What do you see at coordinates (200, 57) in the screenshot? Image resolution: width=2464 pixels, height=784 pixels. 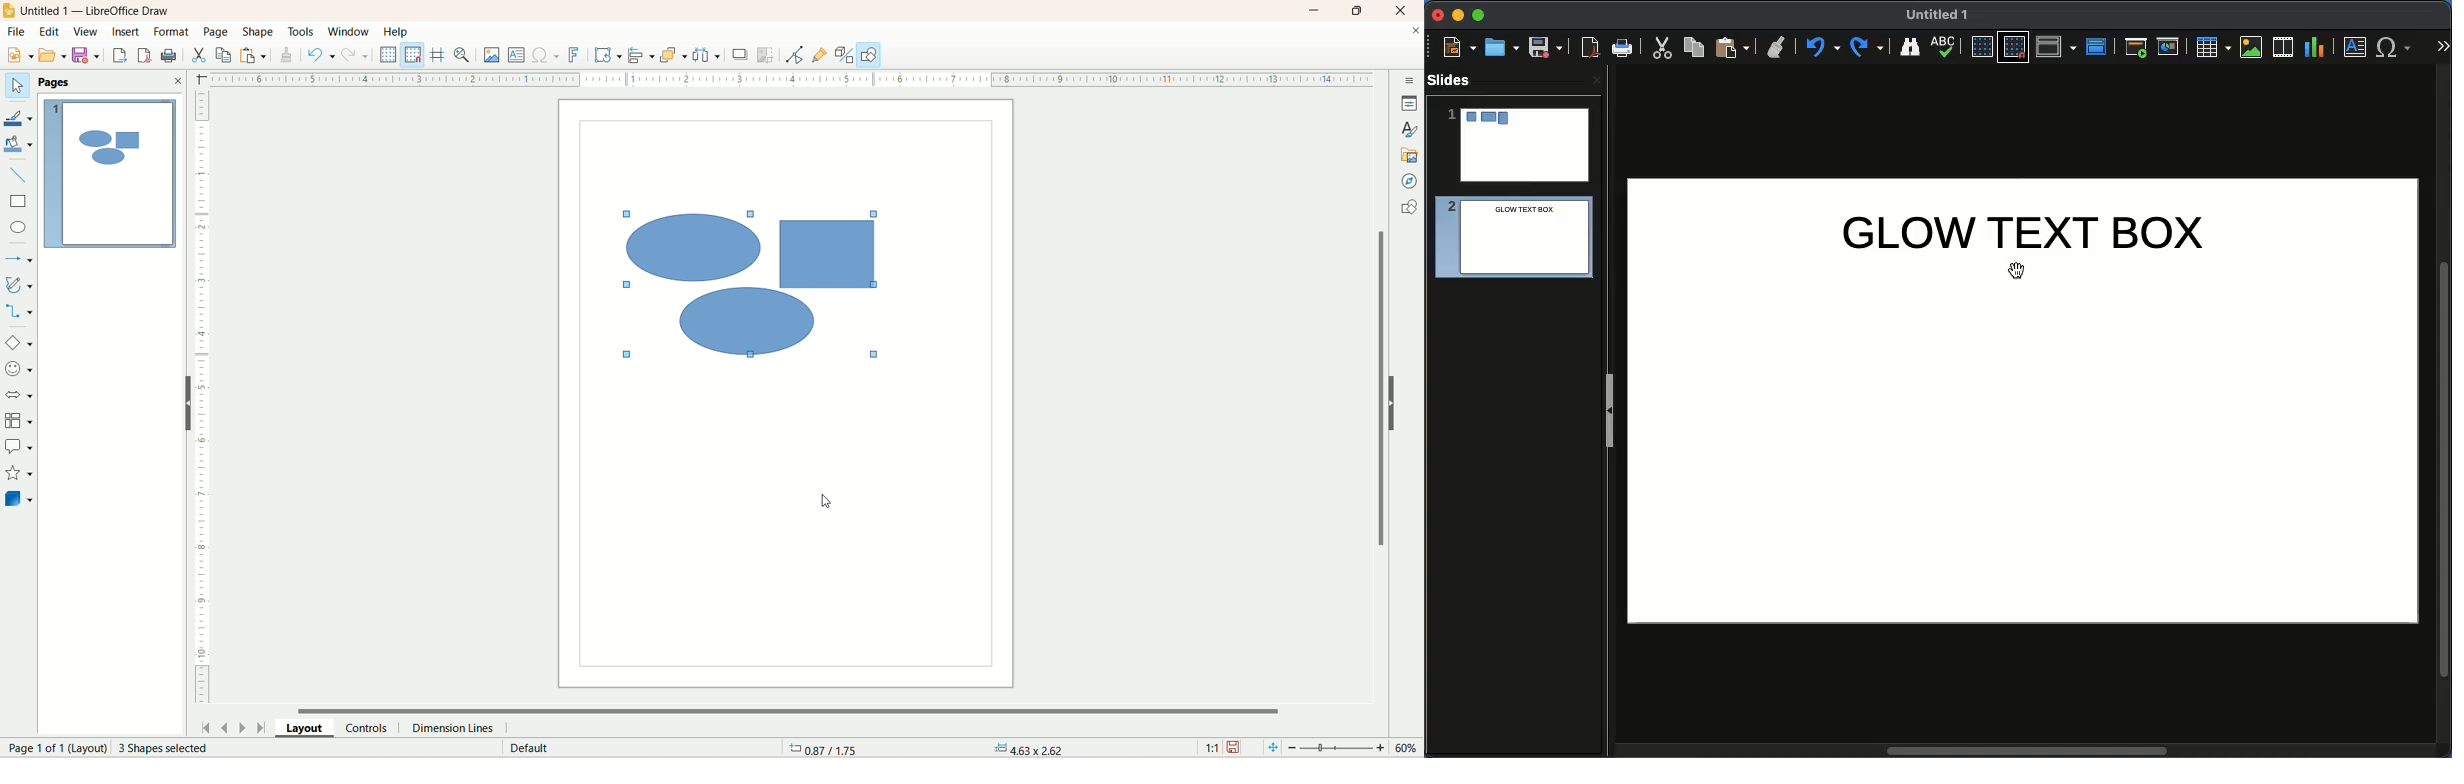 I see `cut` at bounding box center [200, 57].